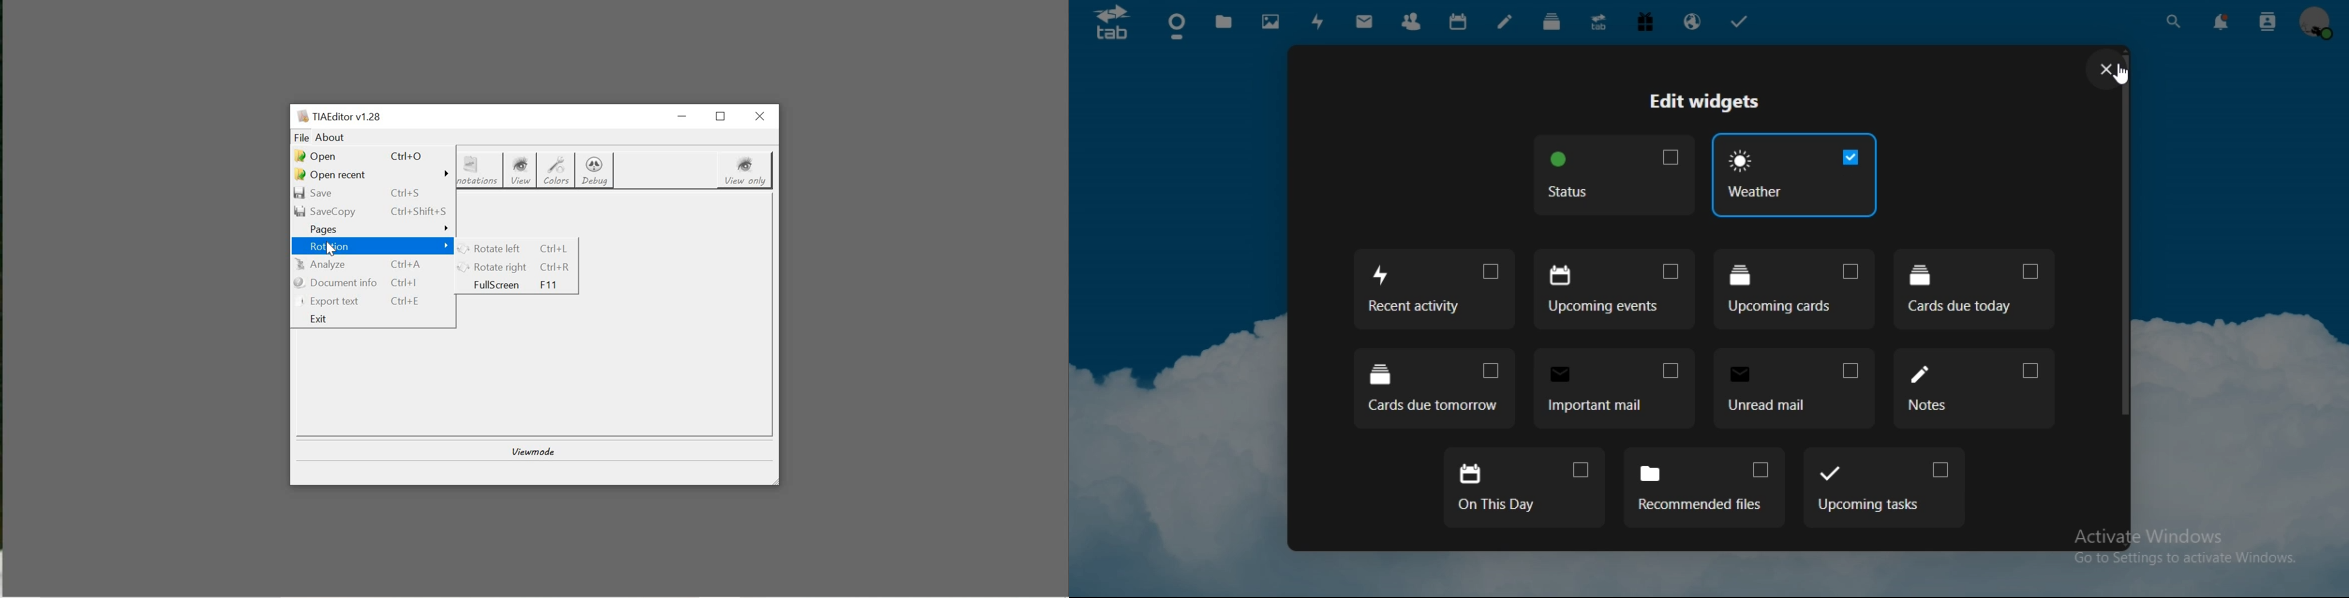 This screenshot has width=2352, height=616. I want to click on dashboard, so click(1179, 27).